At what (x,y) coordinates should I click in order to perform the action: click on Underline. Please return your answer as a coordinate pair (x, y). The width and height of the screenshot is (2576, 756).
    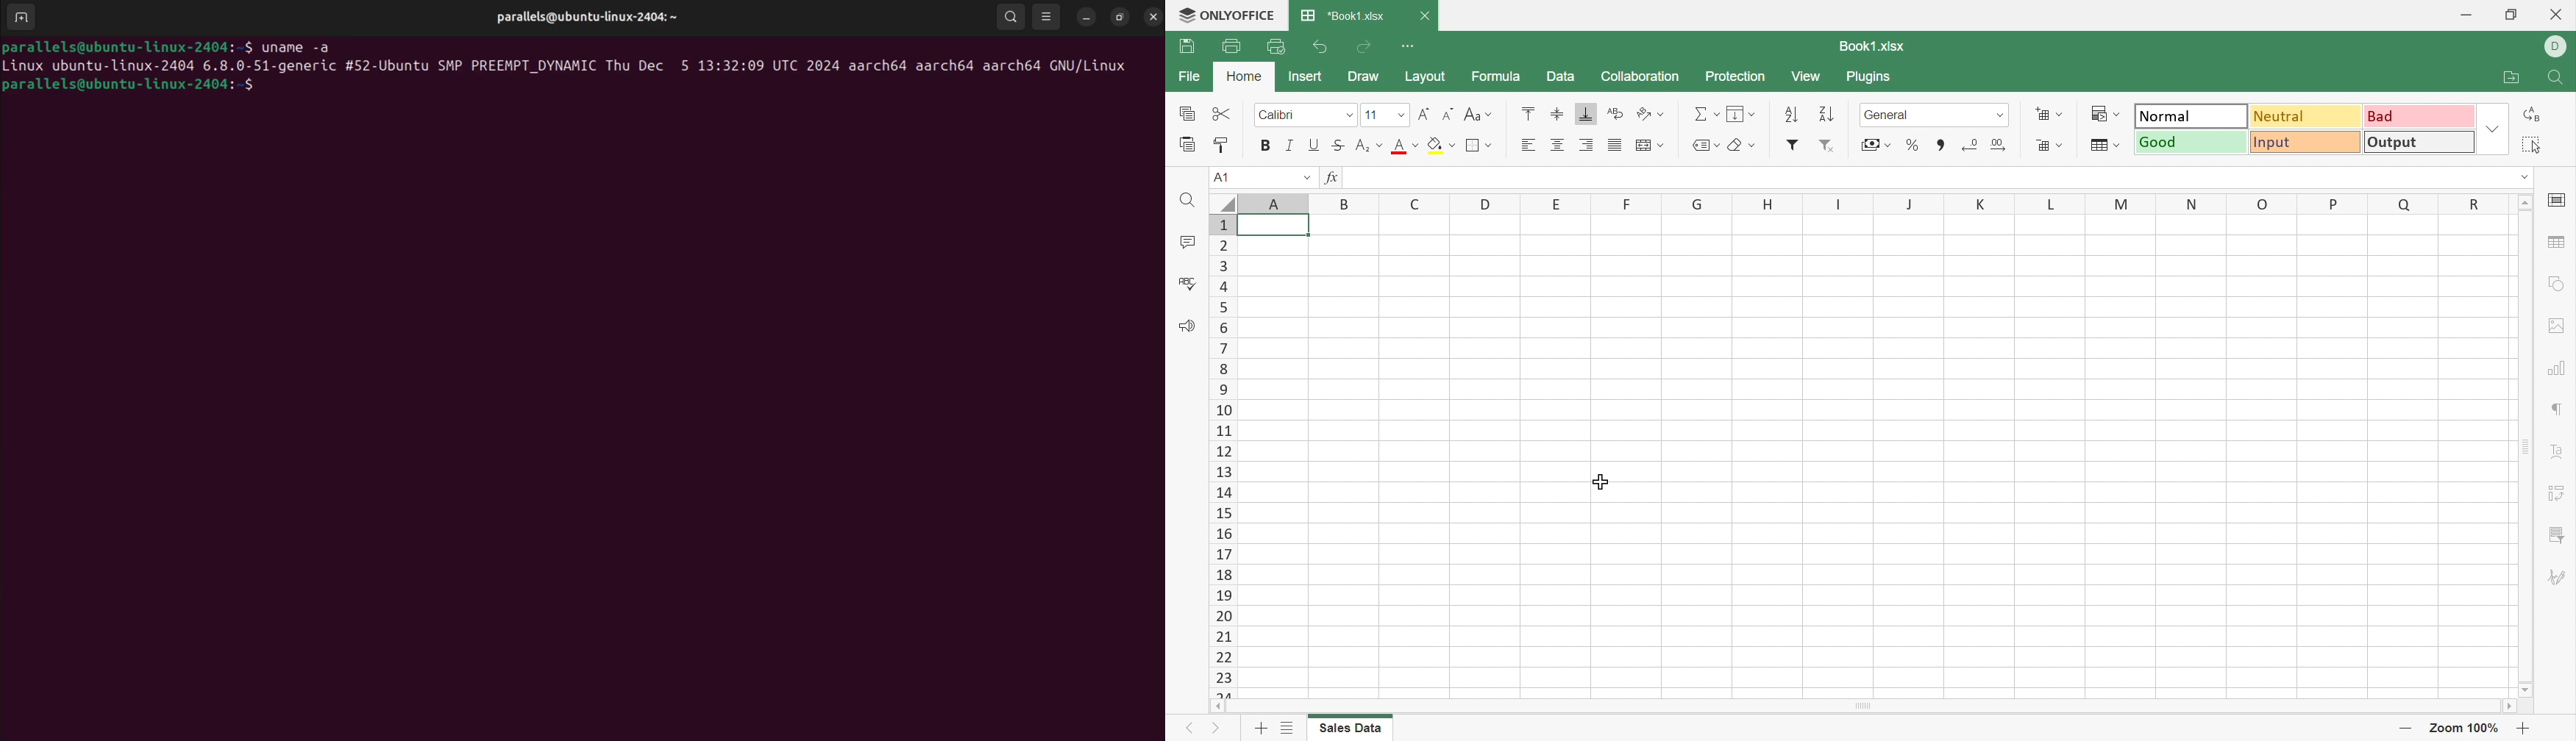
    Looking at the image, I should click on (1314, 143).